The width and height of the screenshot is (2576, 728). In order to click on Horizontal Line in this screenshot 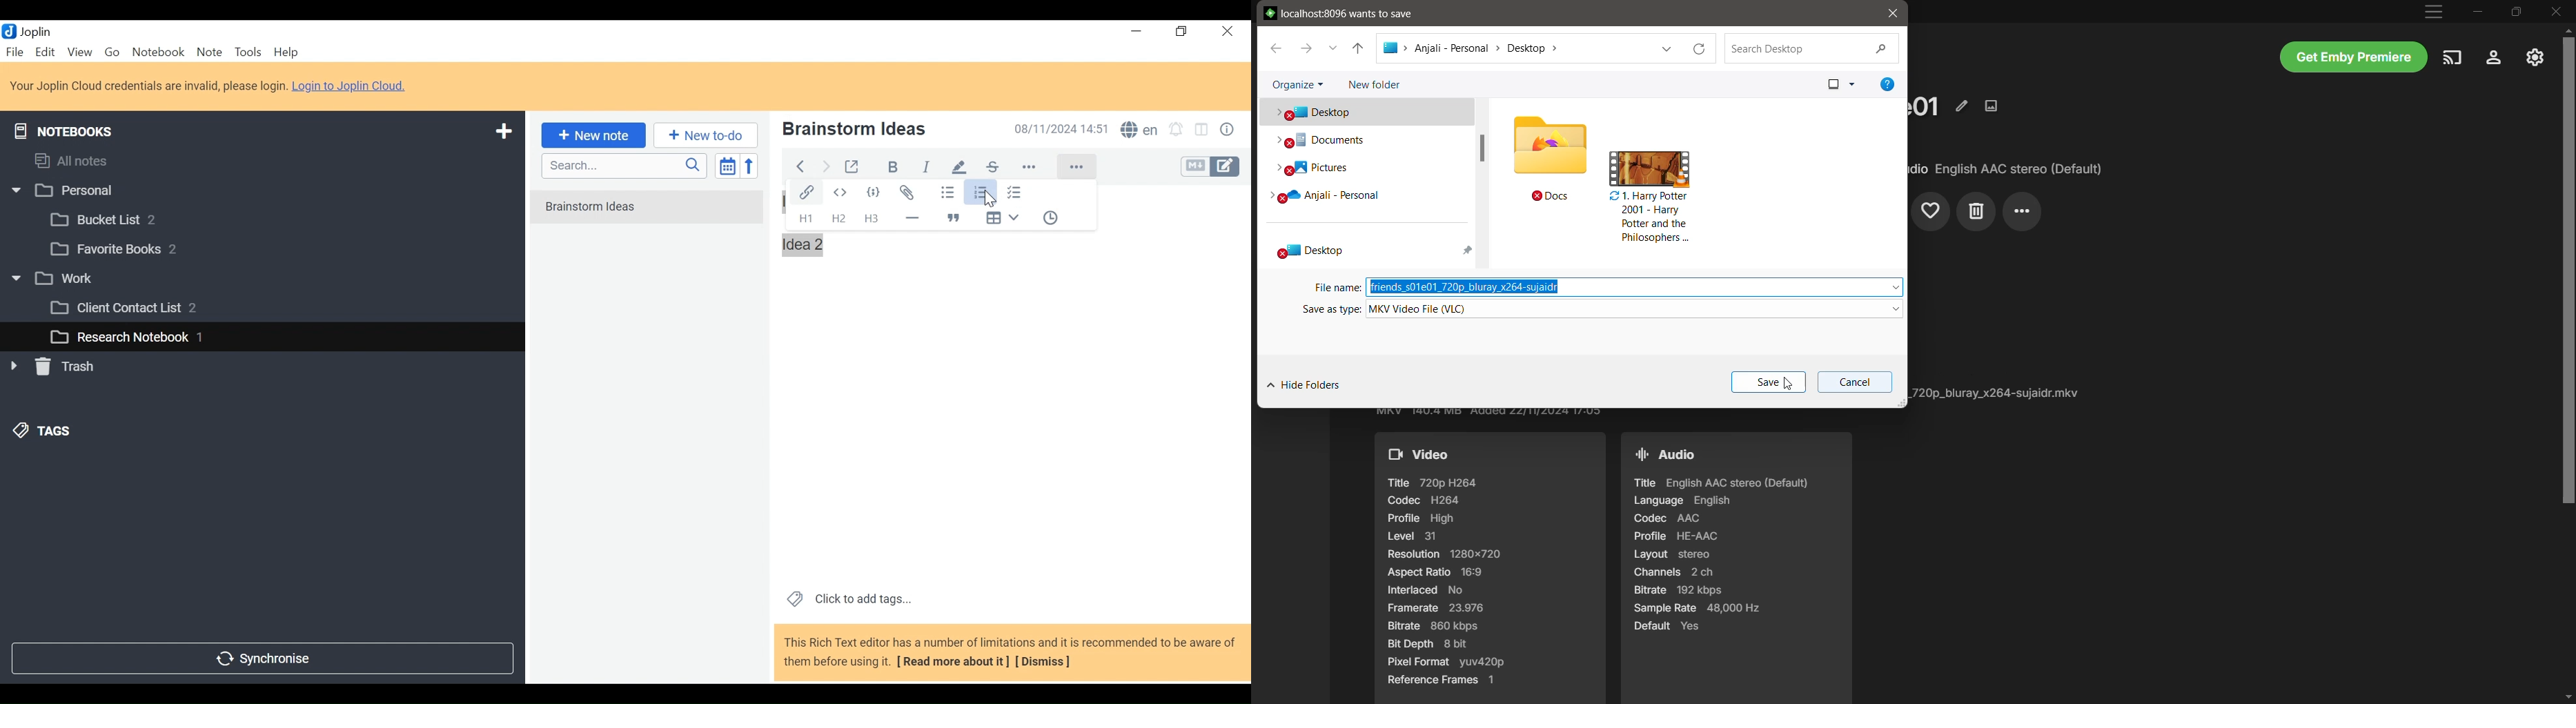, I will do `click(912, 218)`.